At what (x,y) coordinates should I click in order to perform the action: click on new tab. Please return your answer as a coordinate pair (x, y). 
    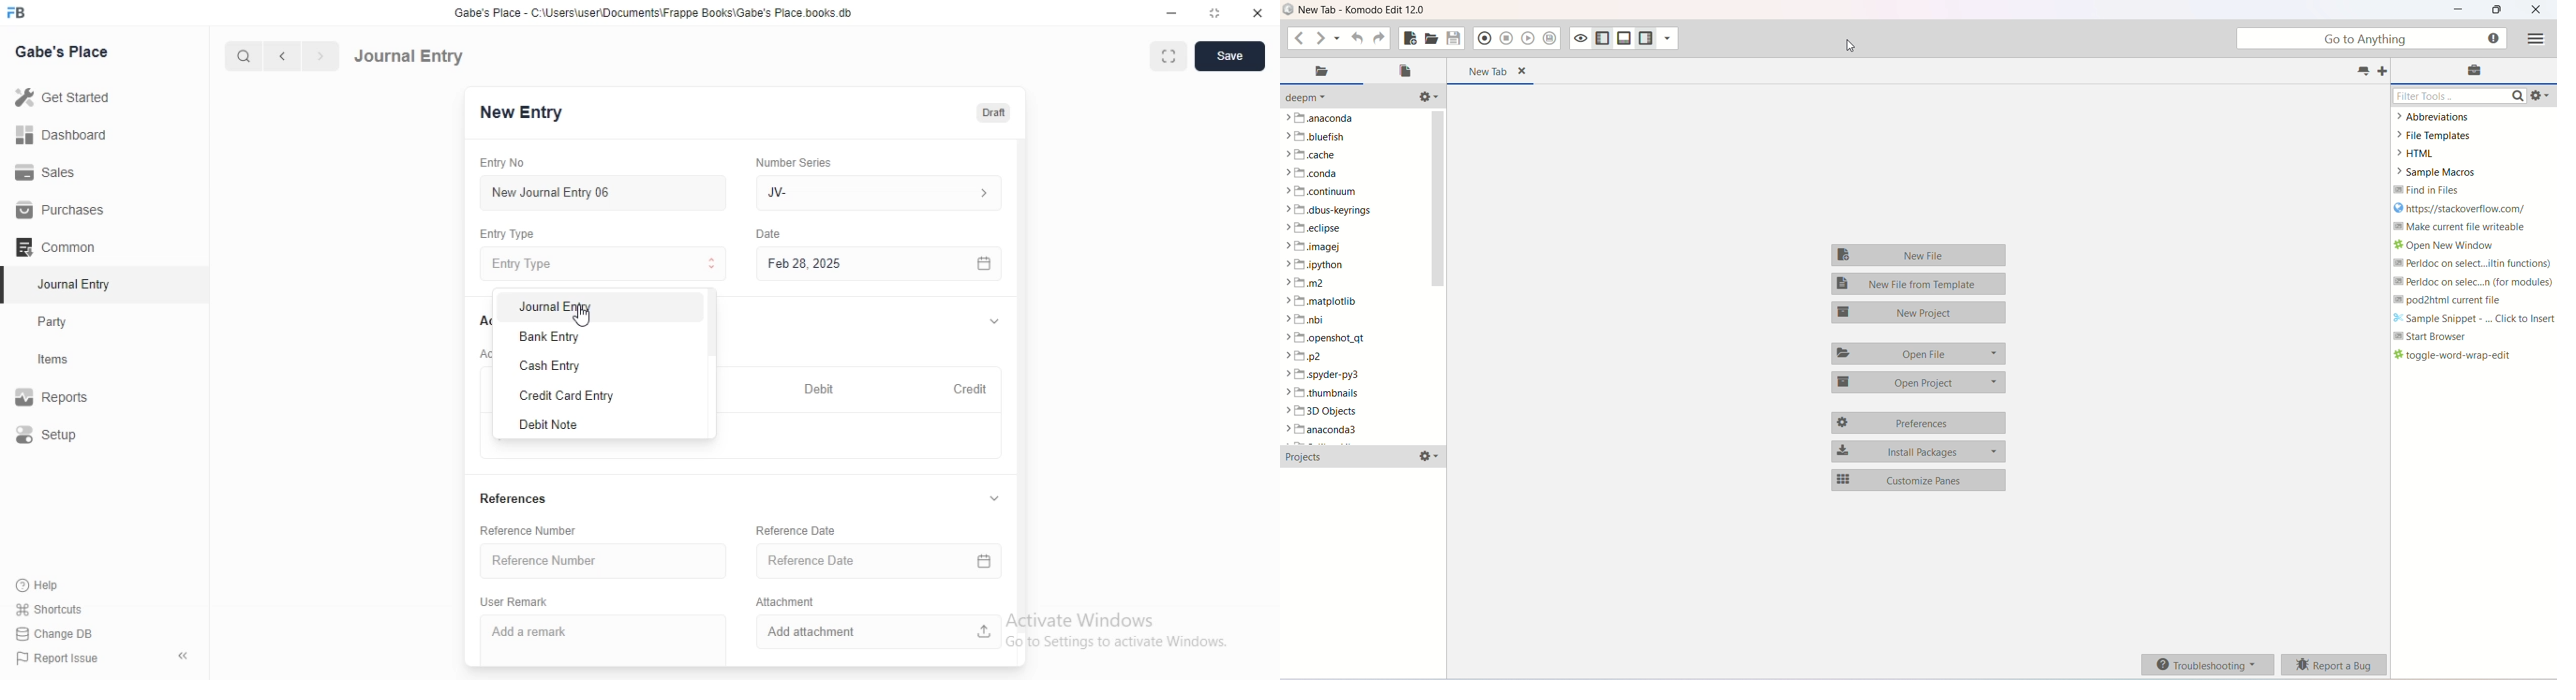
    Looking at the image, I should click on (1493, 71).